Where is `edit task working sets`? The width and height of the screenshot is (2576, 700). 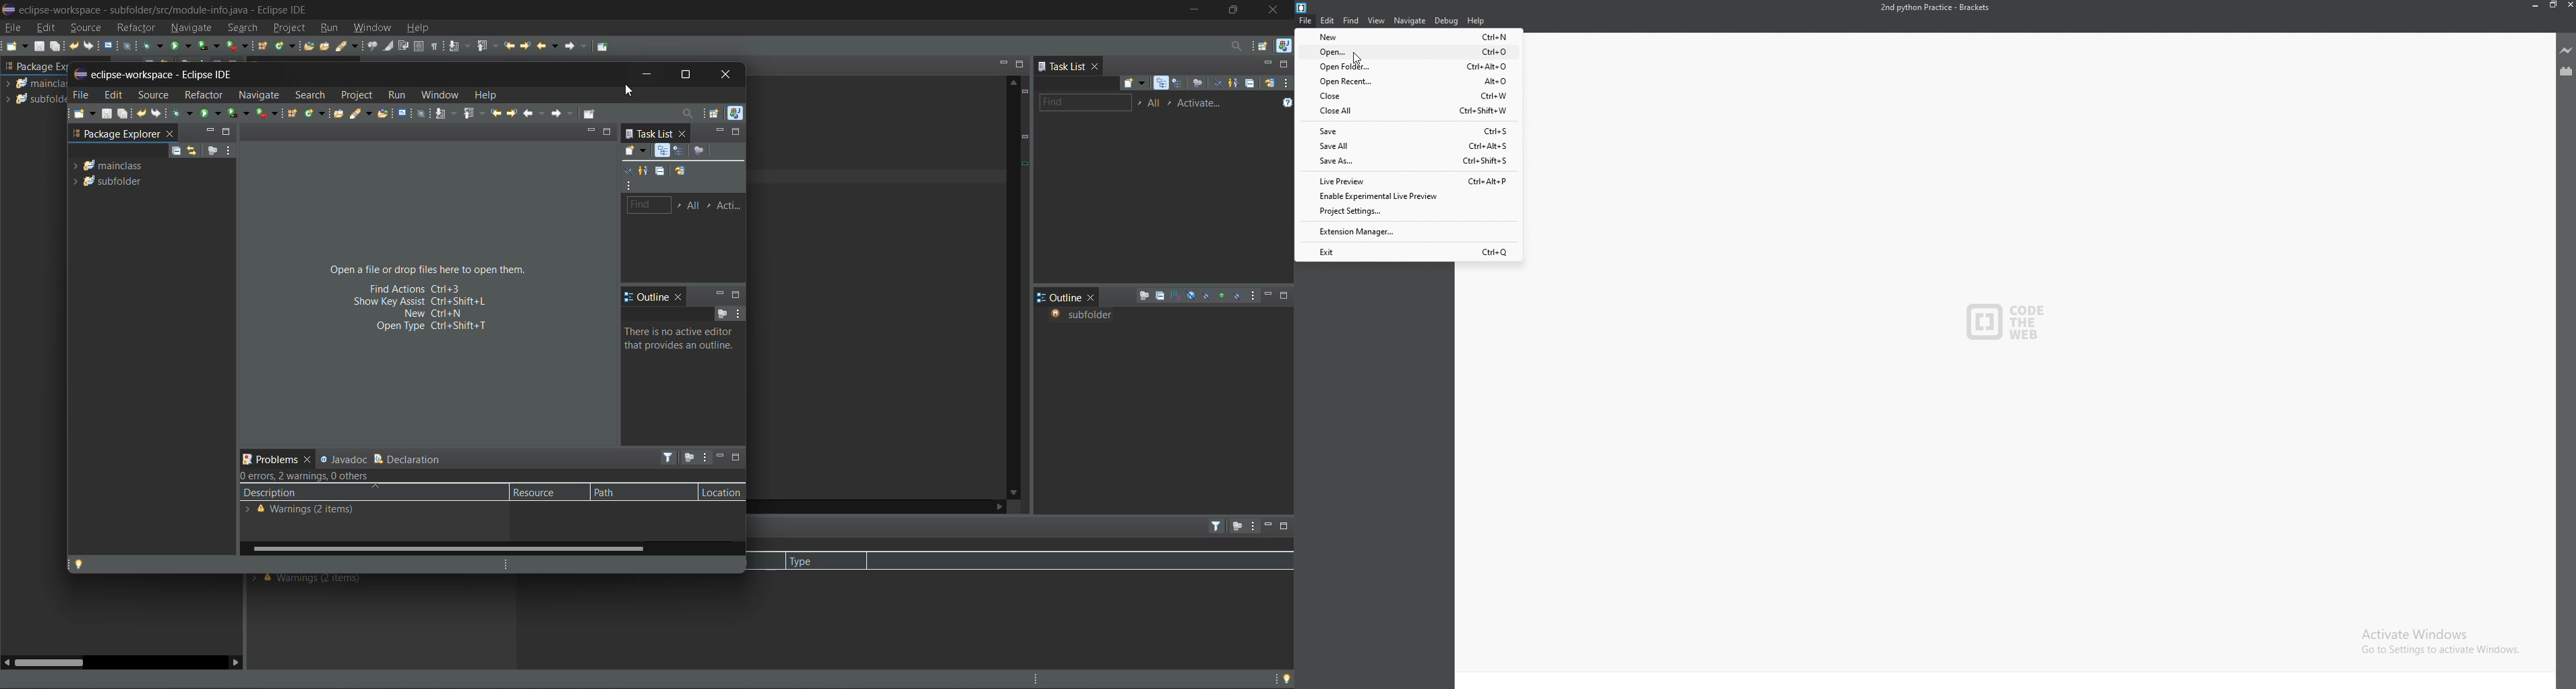
edit task working sets is located at coordinates (1155, 103).